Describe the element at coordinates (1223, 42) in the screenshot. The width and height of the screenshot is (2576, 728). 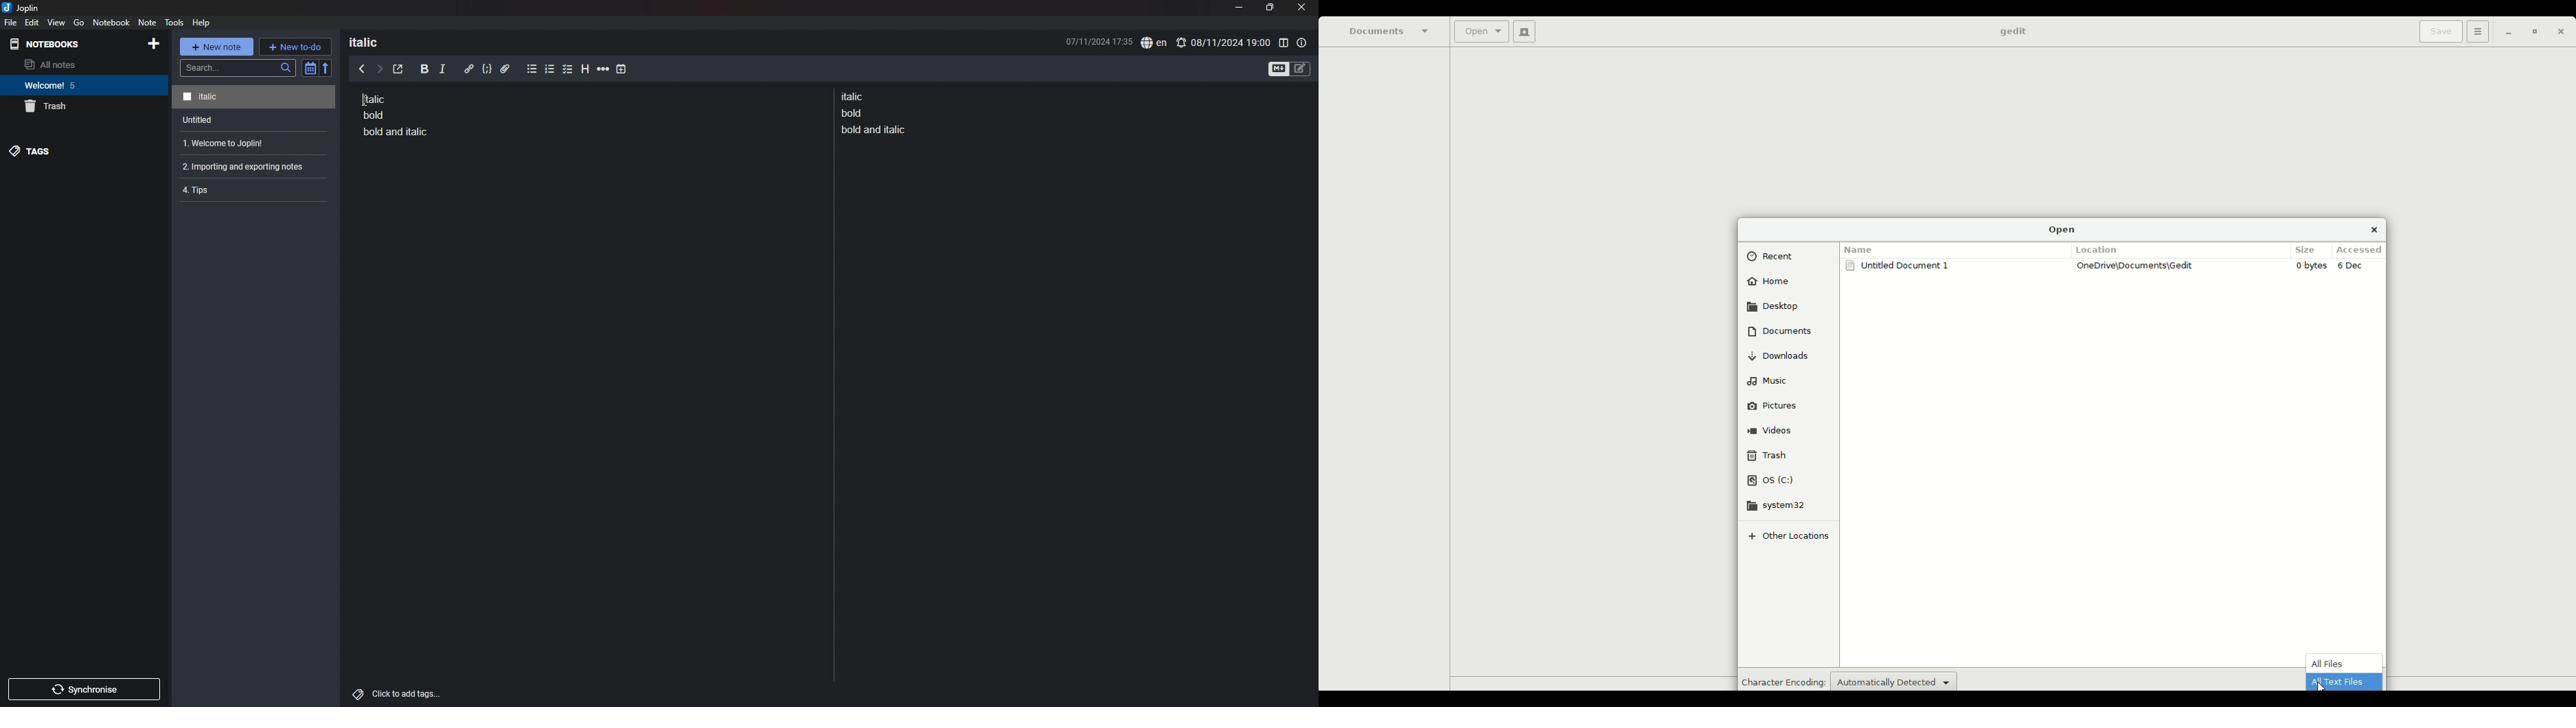
I see `set alarm` at that location.